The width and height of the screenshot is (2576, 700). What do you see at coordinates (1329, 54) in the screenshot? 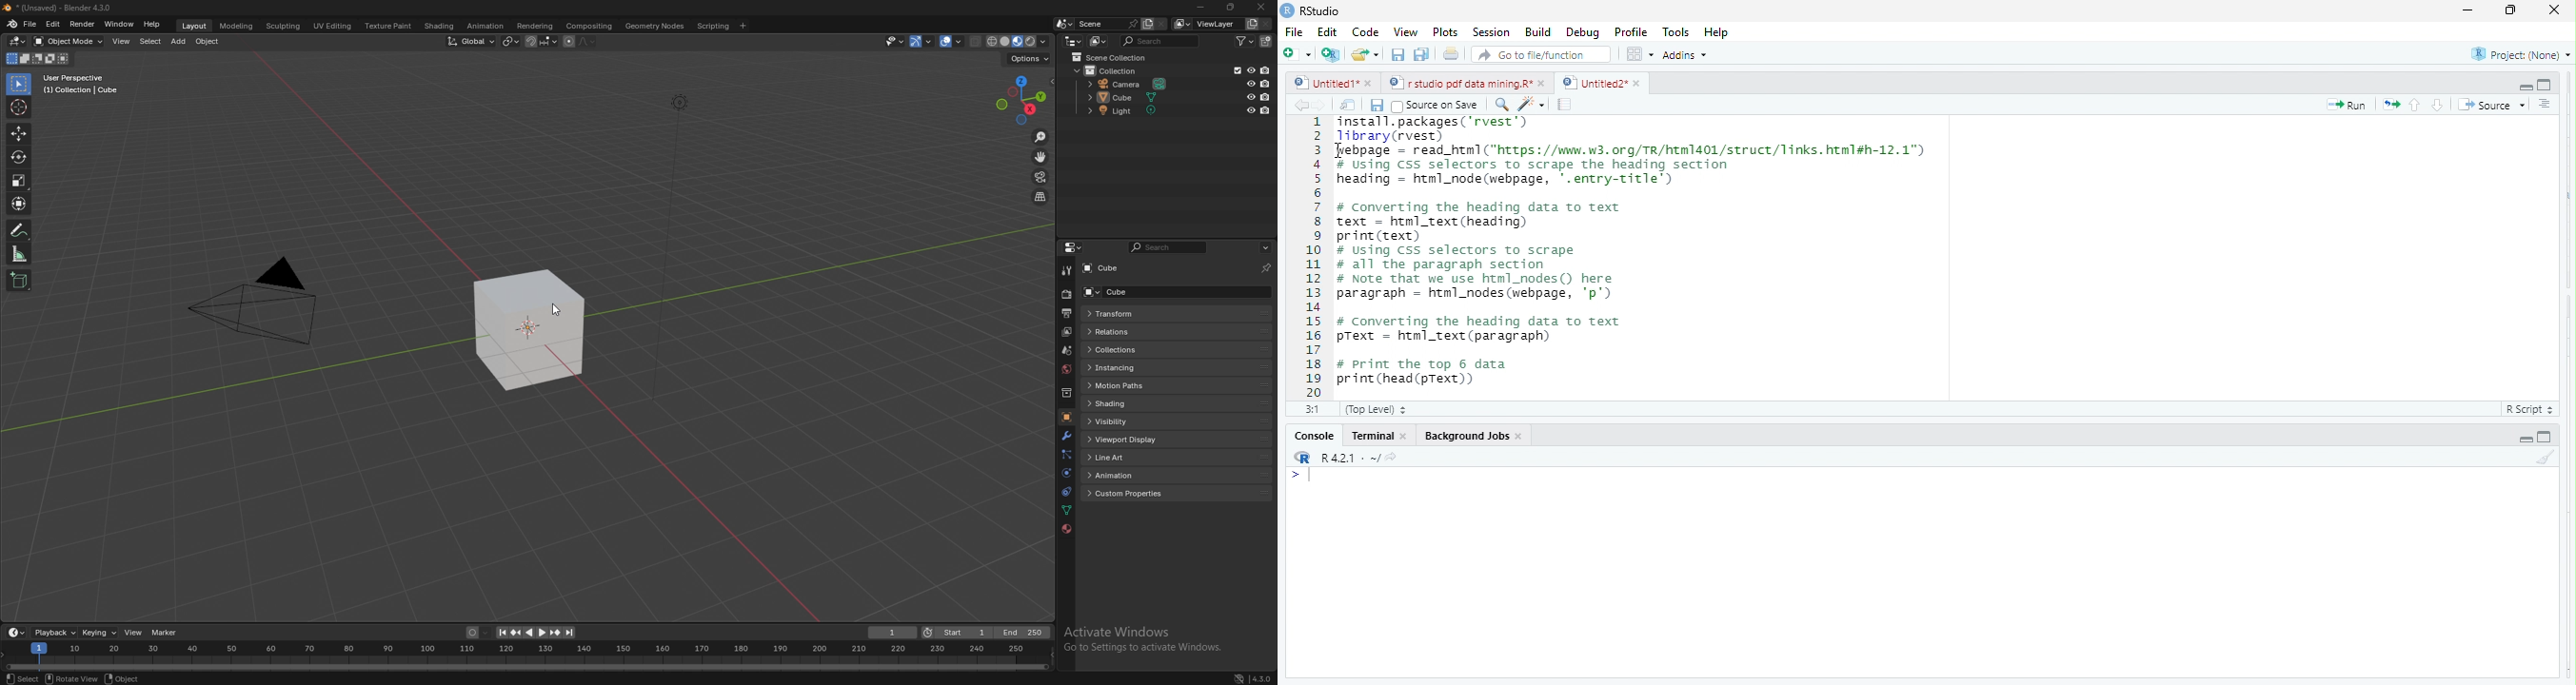
I see `create a project` at bounding box center [1329, 54].